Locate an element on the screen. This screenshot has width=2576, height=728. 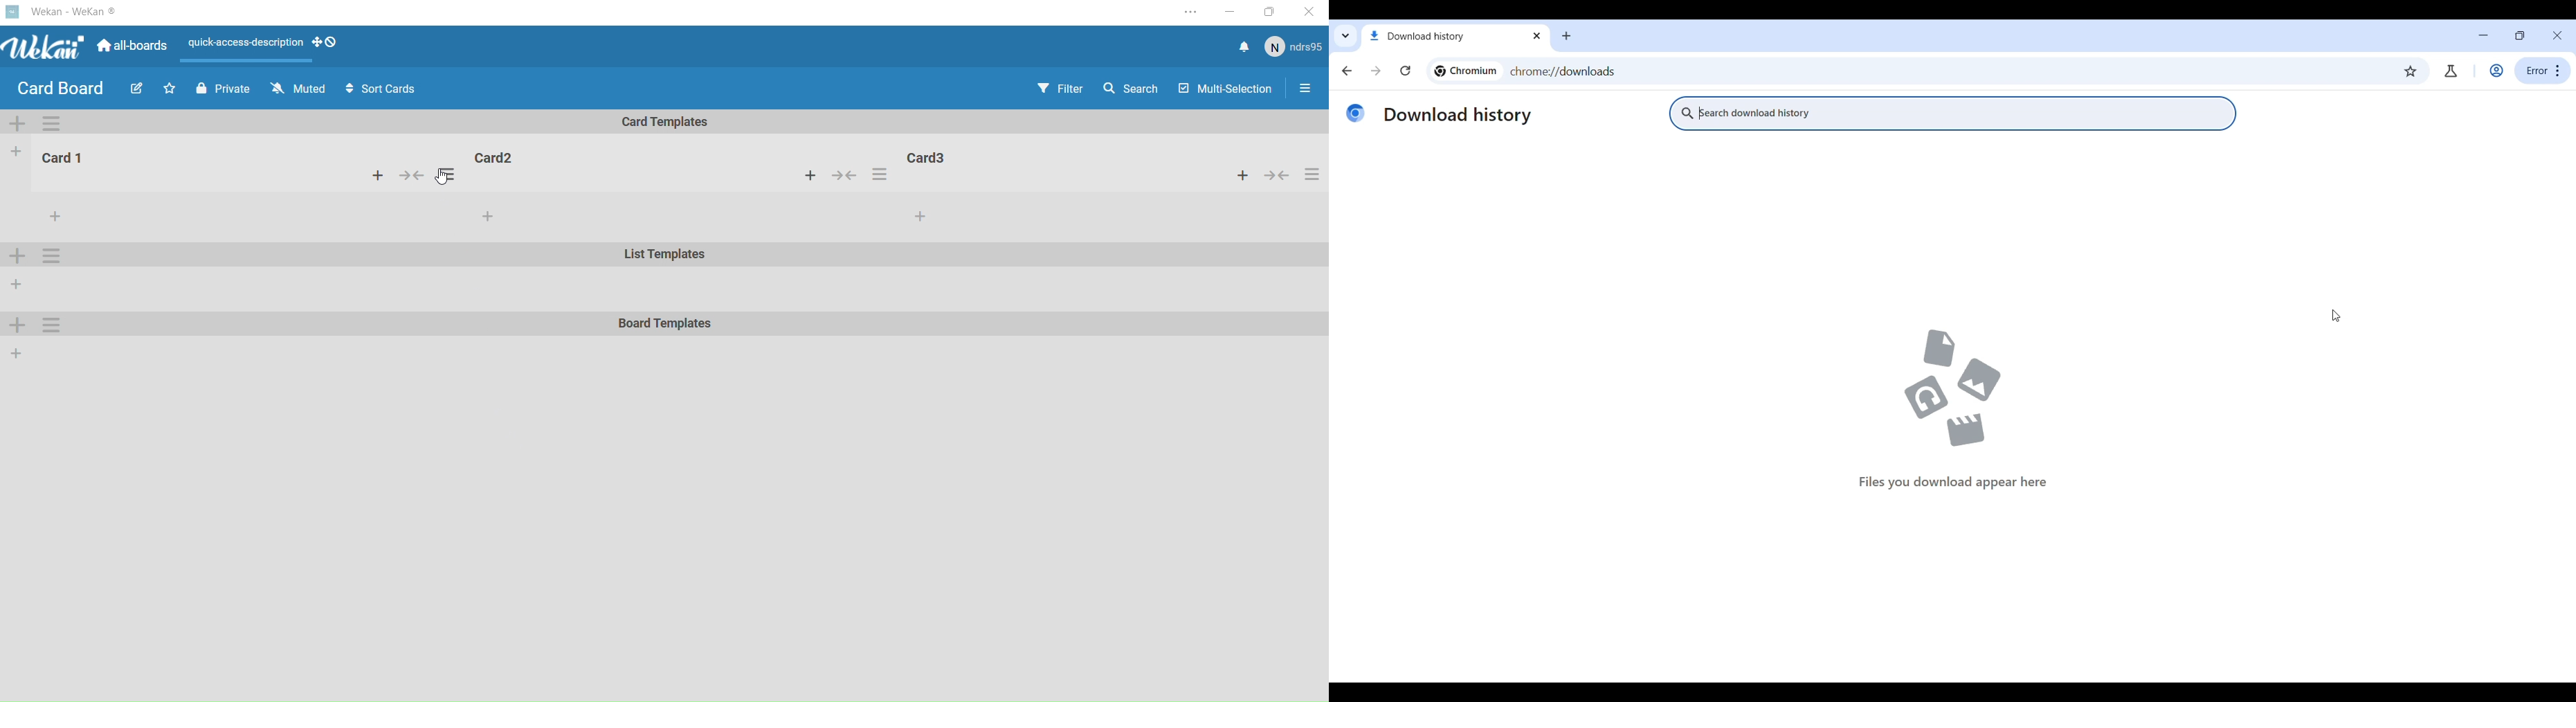
Filter is located at coordinates (1060, 90).